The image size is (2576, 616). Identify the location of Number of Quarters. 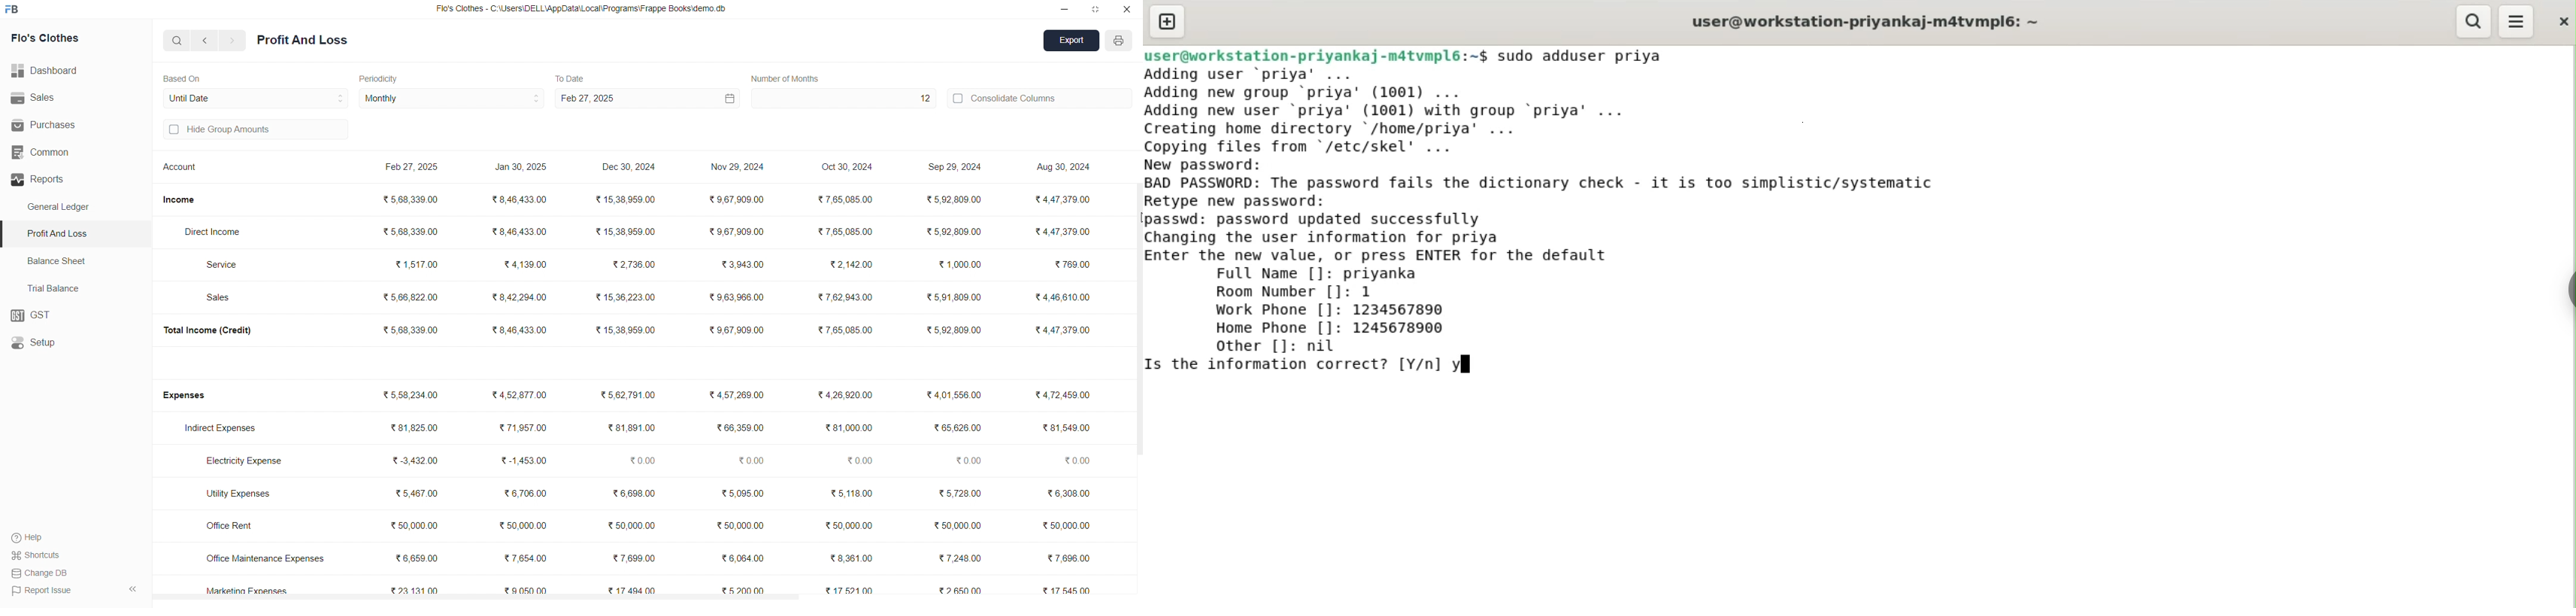
(789, 78).